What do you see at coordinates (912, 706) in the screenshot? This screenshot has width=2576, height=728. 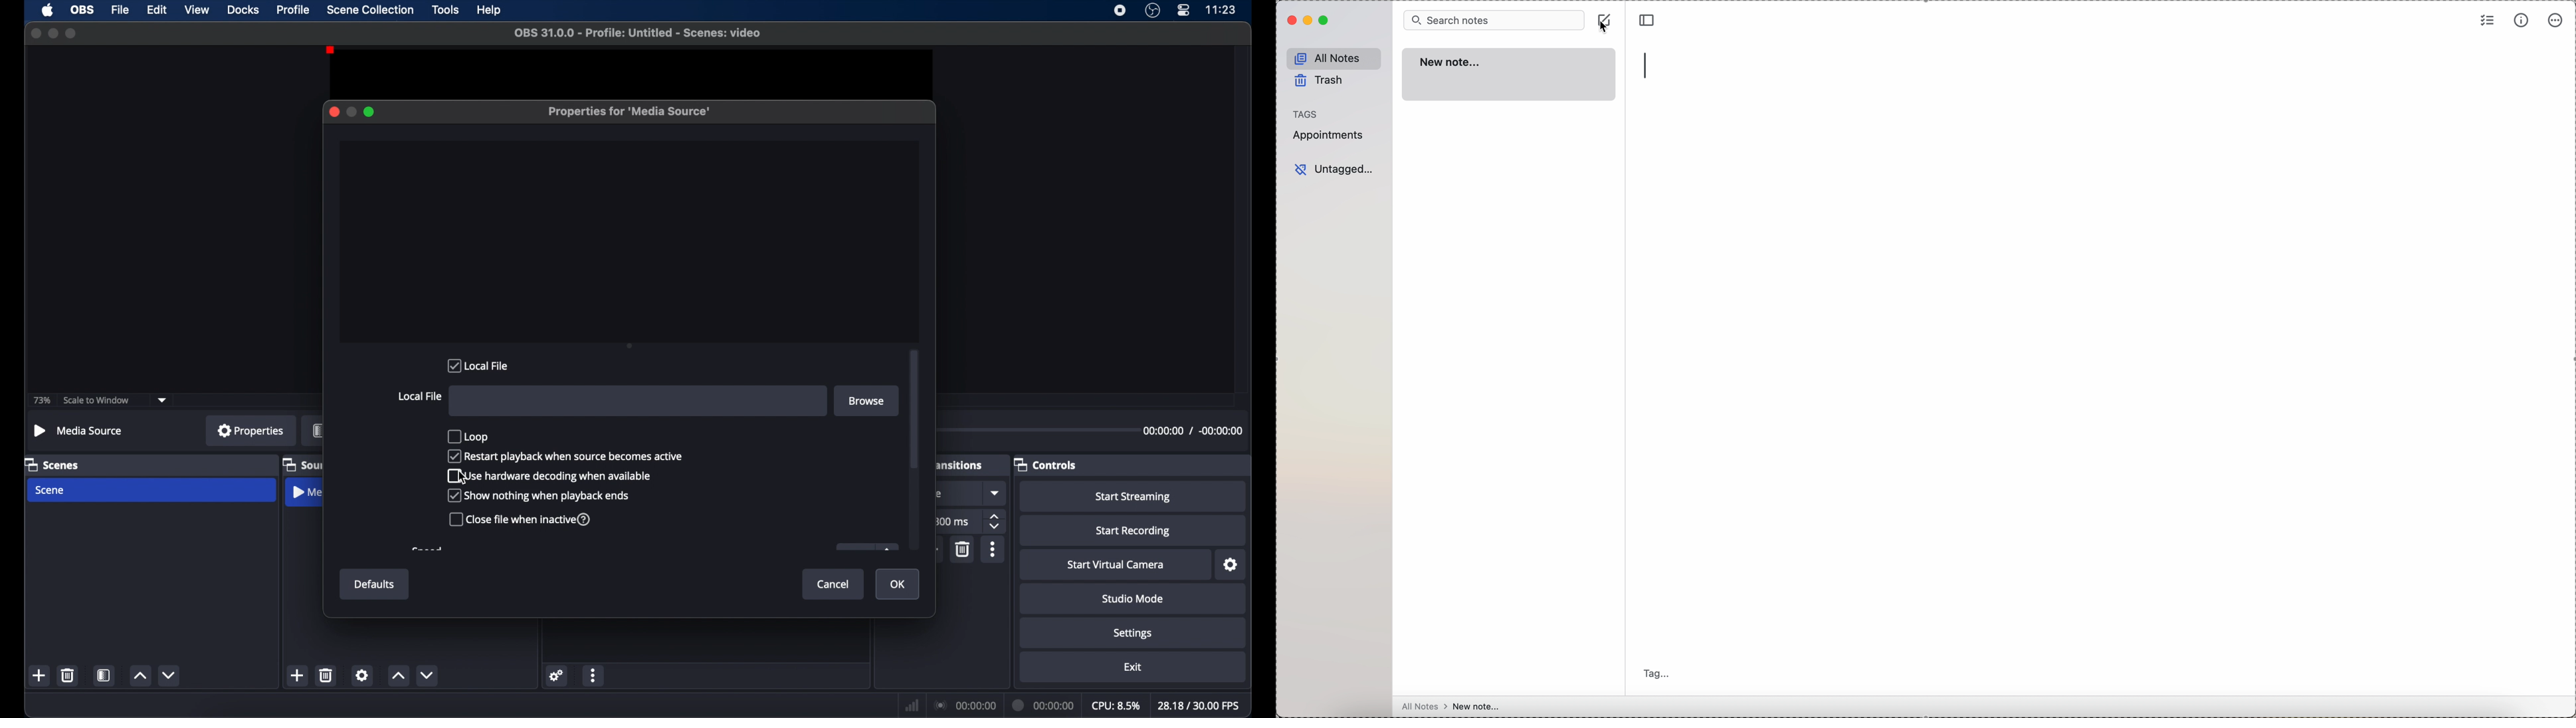 I see `netwrok` at bounding box center [912, 706].